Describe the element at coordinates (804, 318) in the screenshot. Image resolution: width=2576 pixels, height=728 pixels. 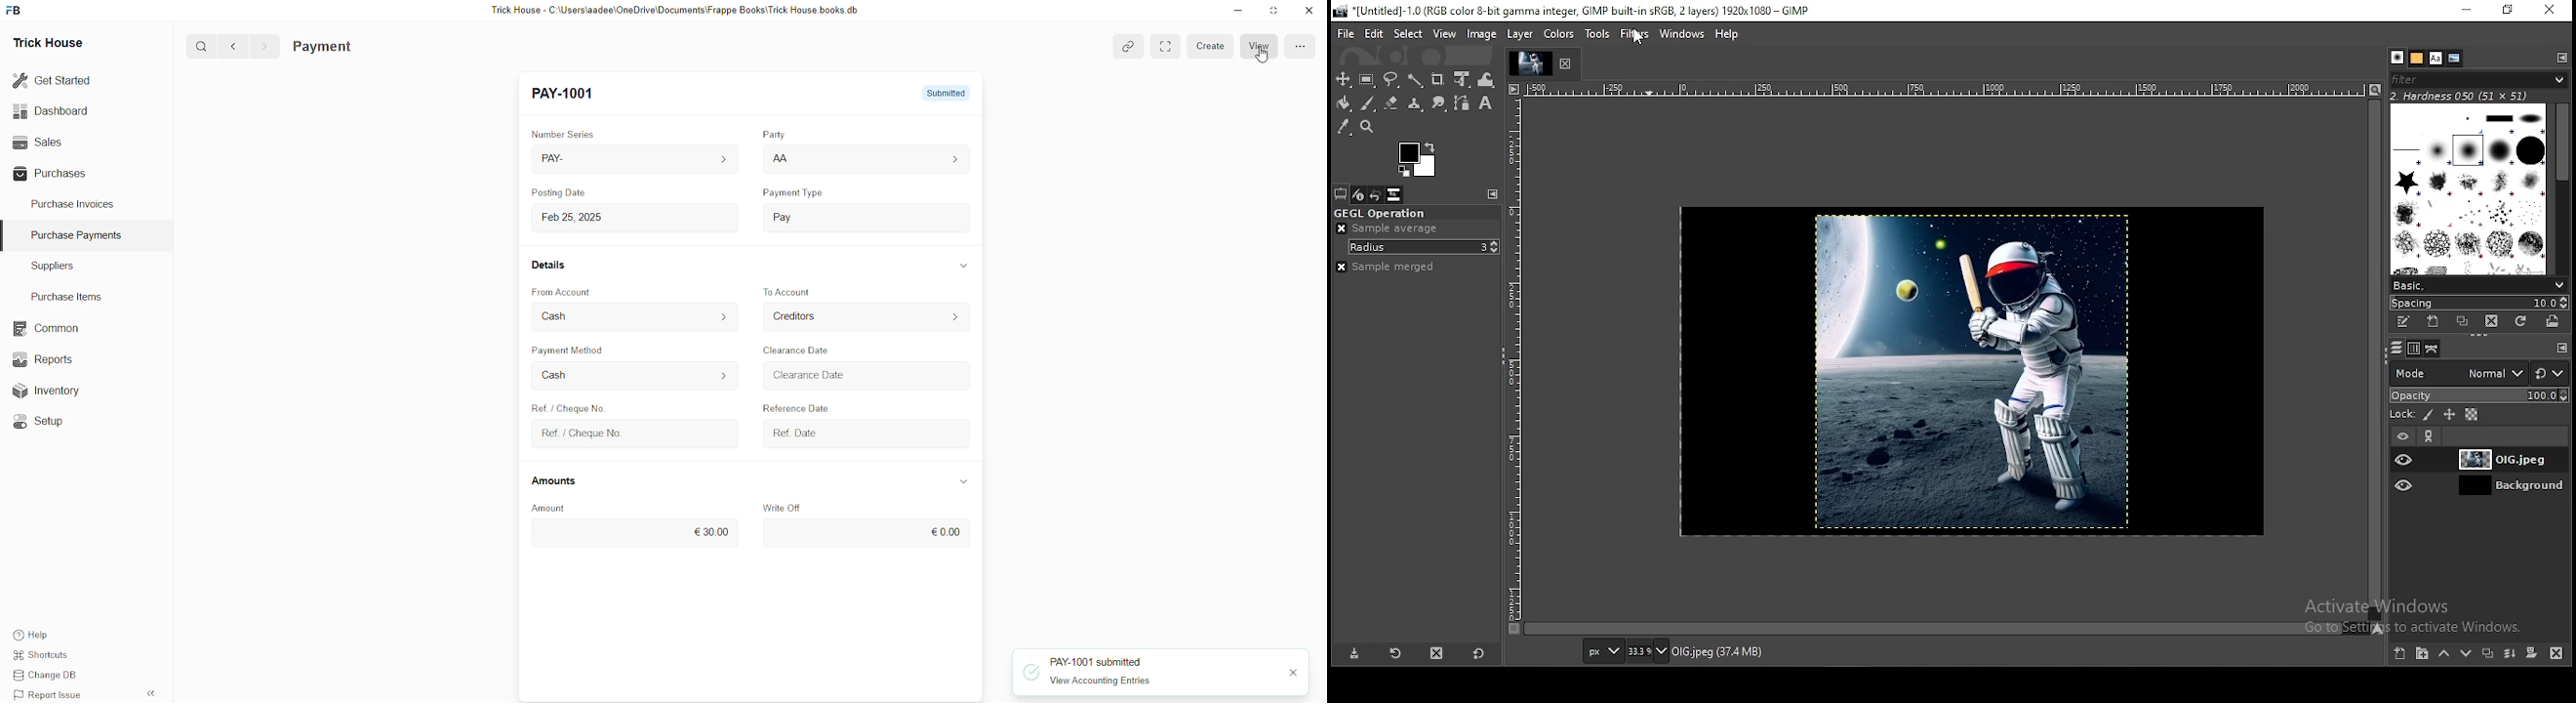
I see `Creditors` at that location.